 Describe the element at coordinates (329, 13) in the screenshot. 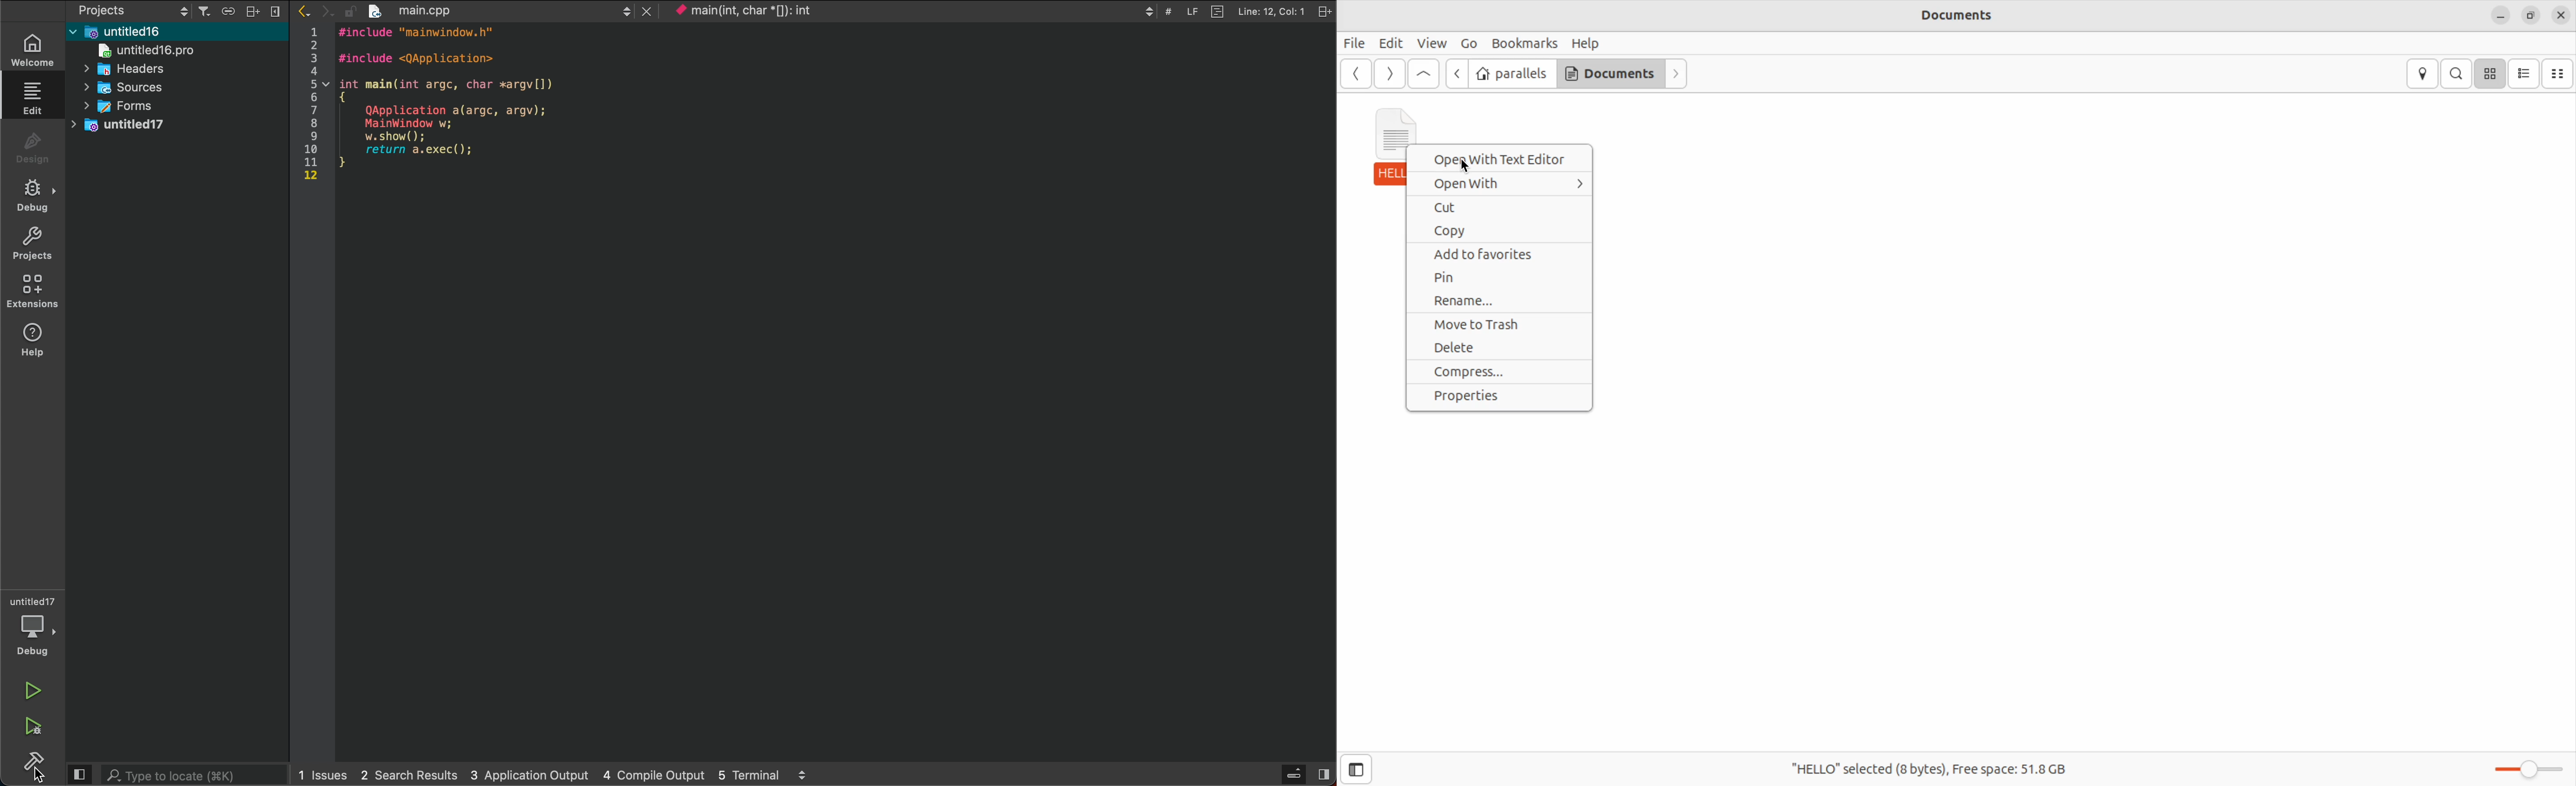

I see `next` at that location.